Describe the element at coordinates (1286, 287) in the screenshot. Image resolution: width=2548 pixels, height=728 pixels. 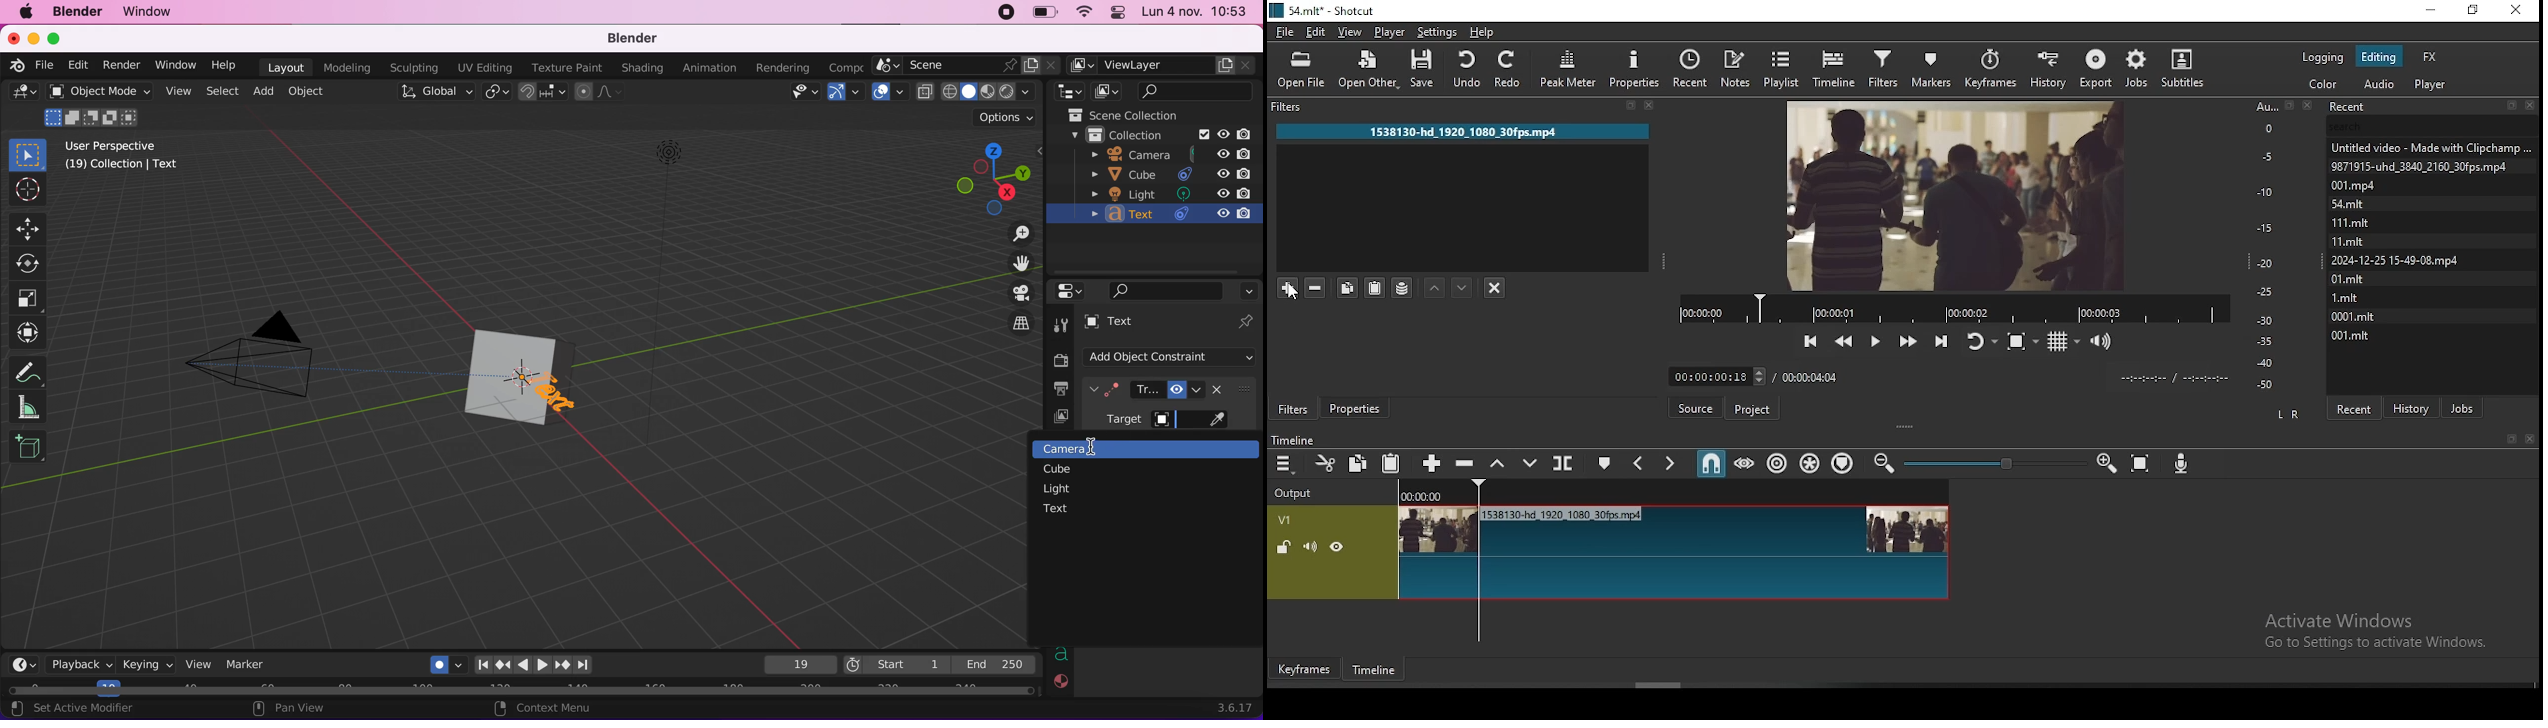
I see `add filter` at that location.